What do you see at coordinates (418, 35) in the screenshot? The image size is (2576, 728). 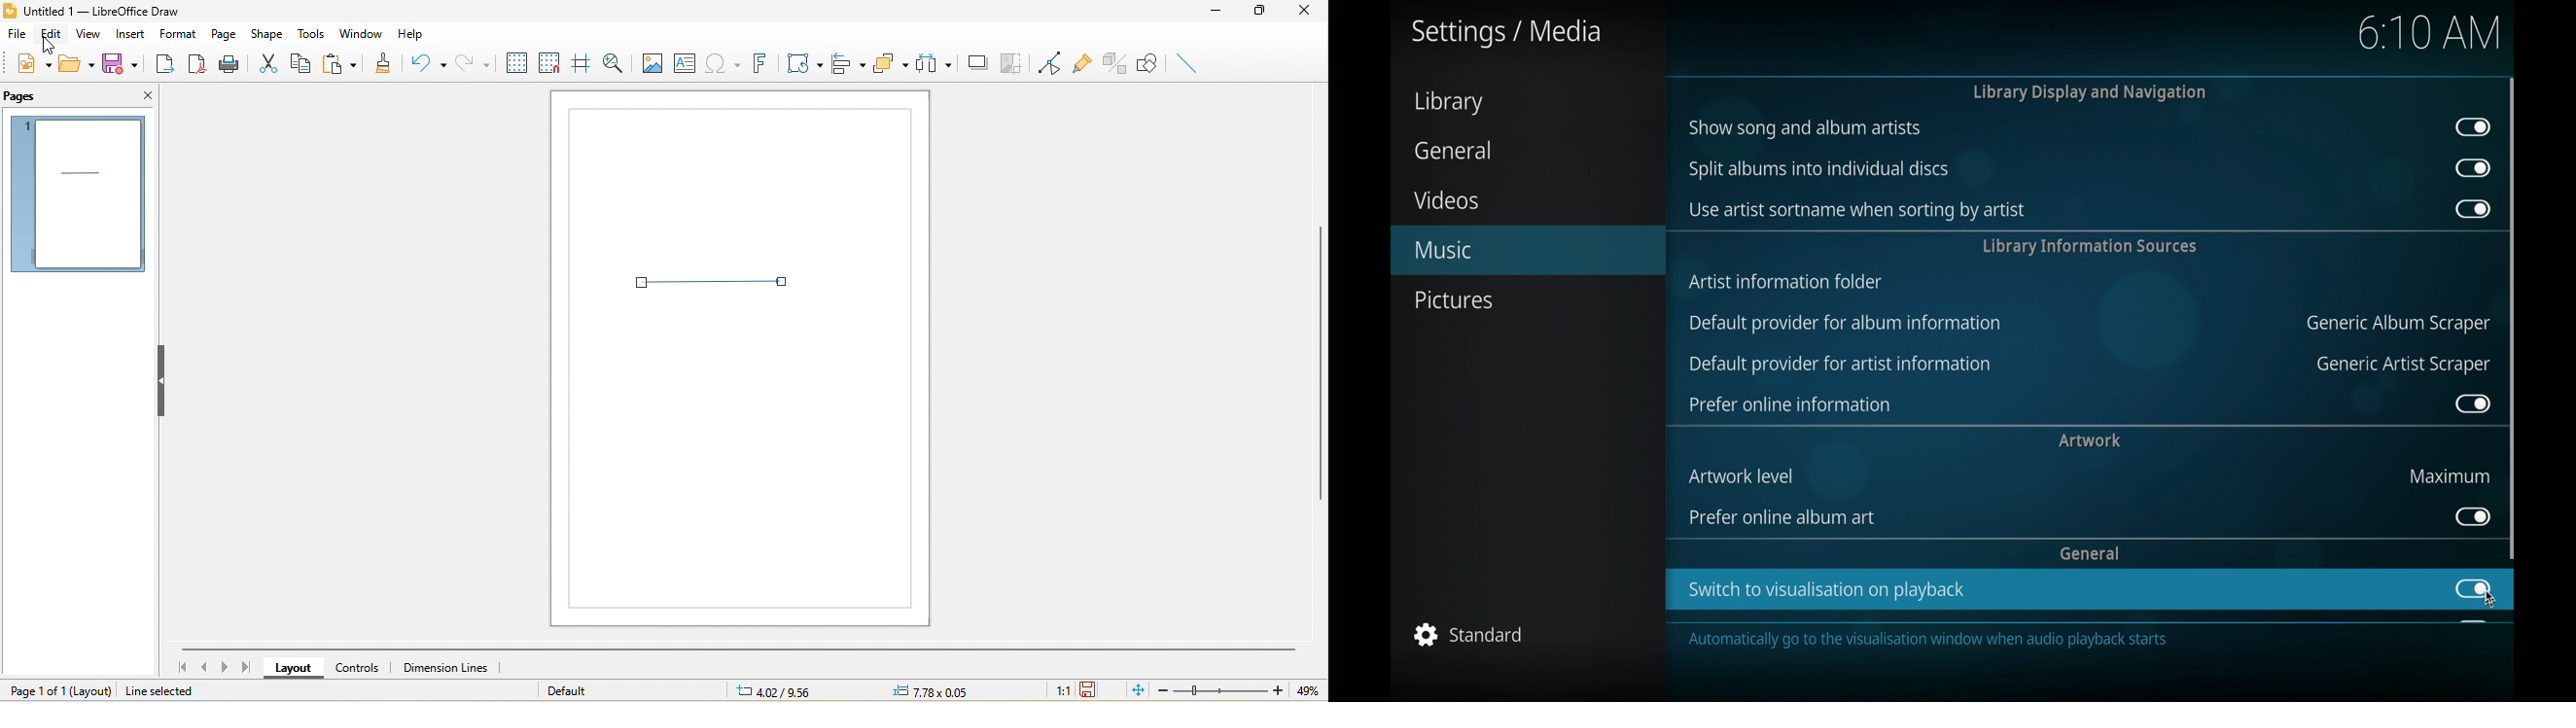 I see `help` at bounding box center [418, 35].